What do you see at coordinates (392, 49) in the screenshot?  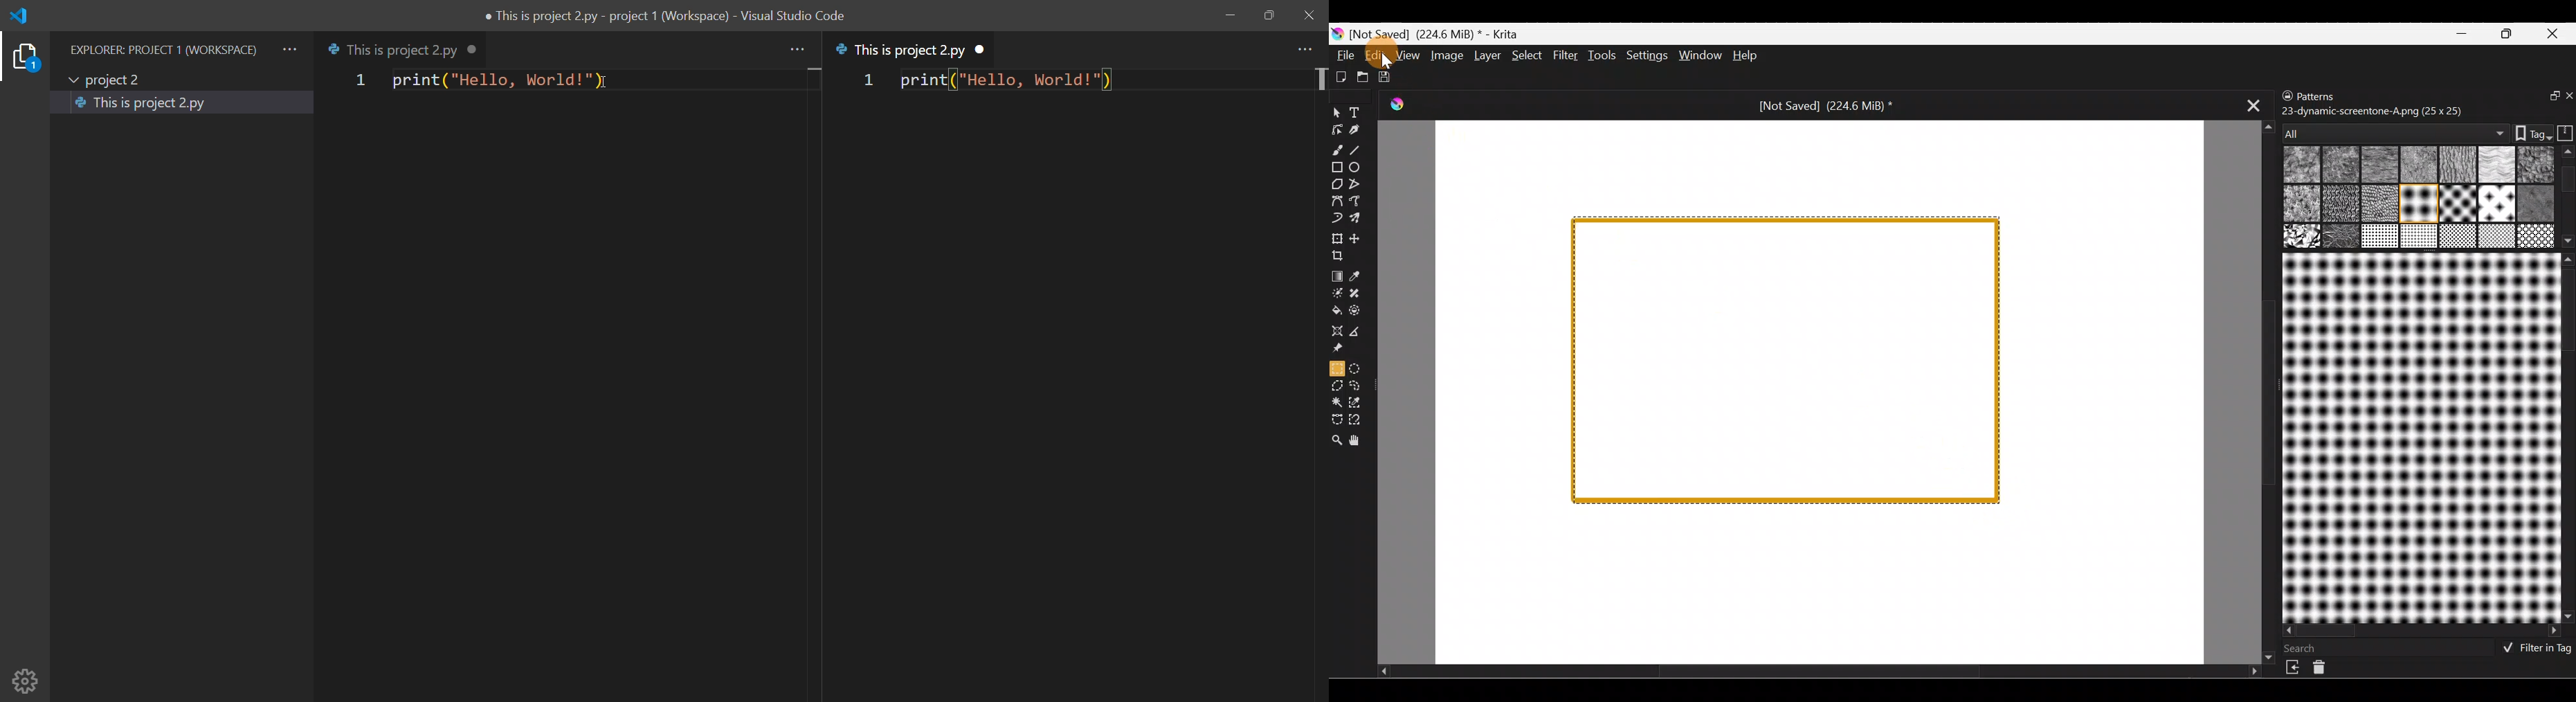 I see `This is project 2.py` at bounding box center [392, 49].